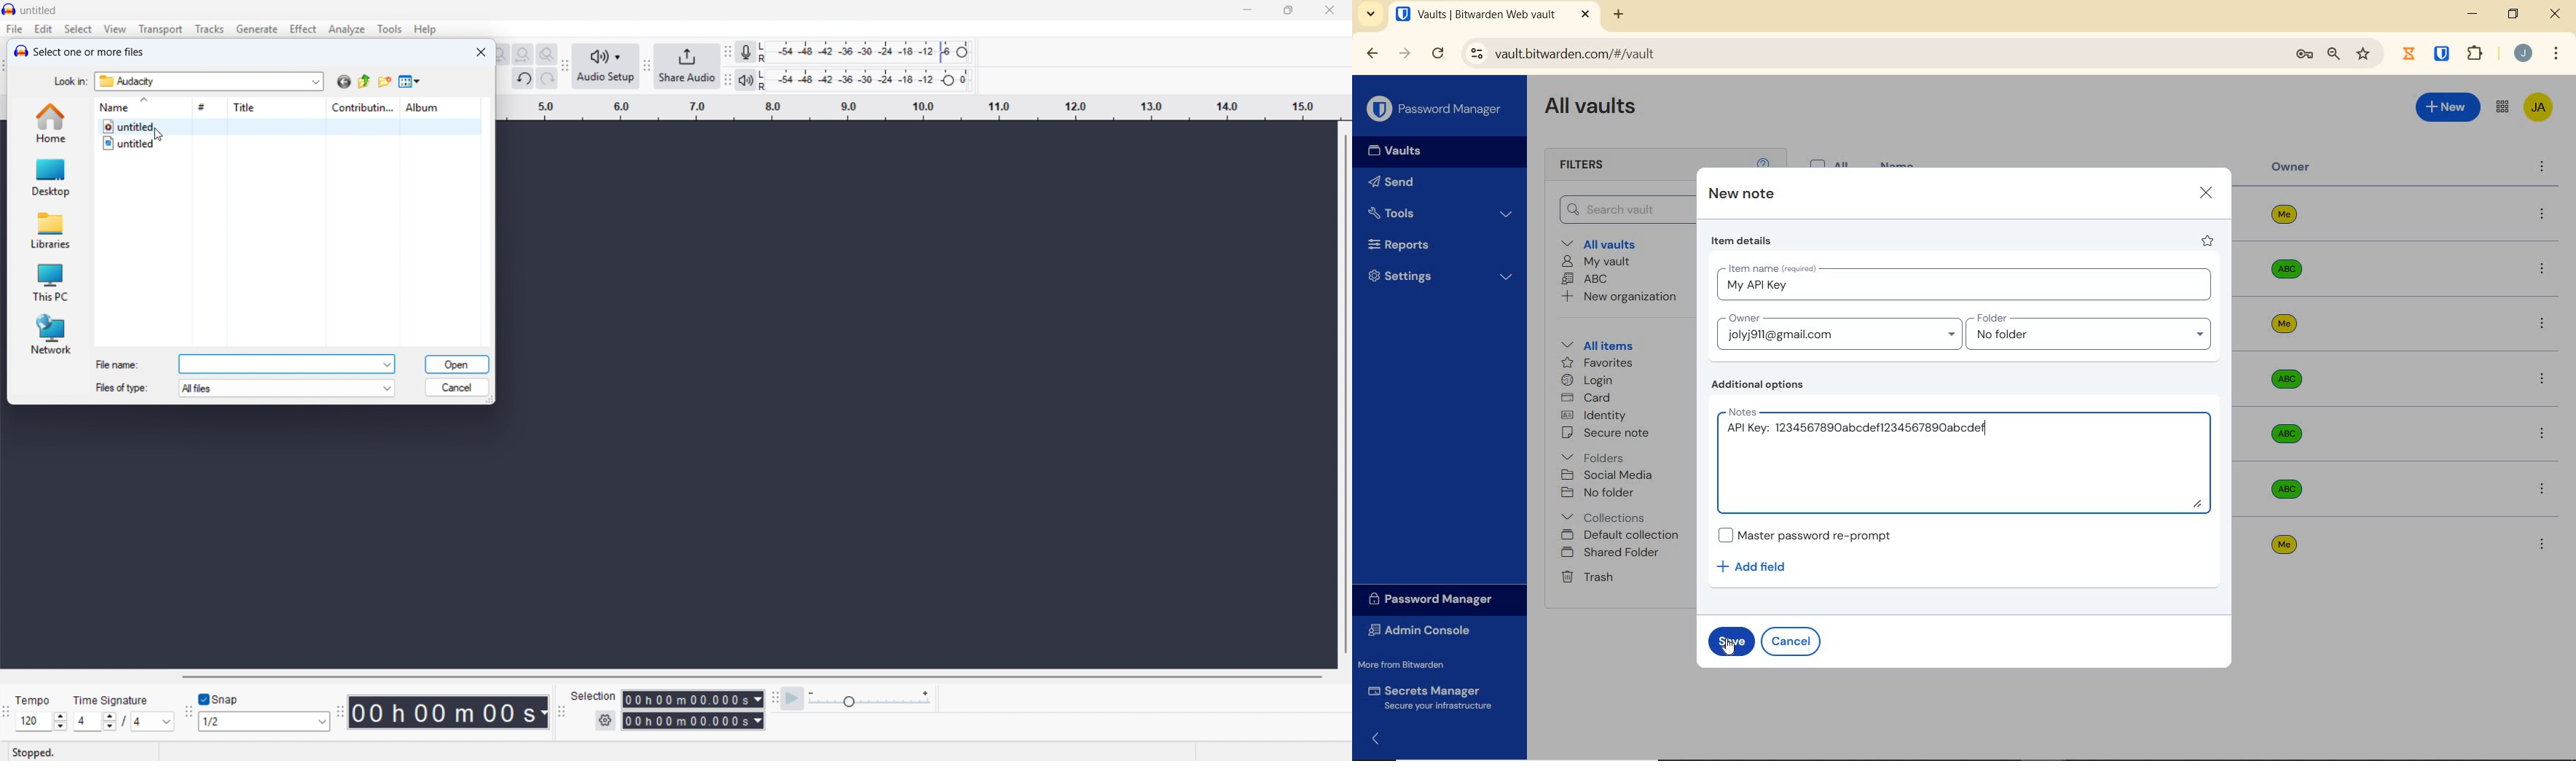  What do you see at coordinates (870, 698) in the screenshot?
I see `` at bounding box center [870, 698].